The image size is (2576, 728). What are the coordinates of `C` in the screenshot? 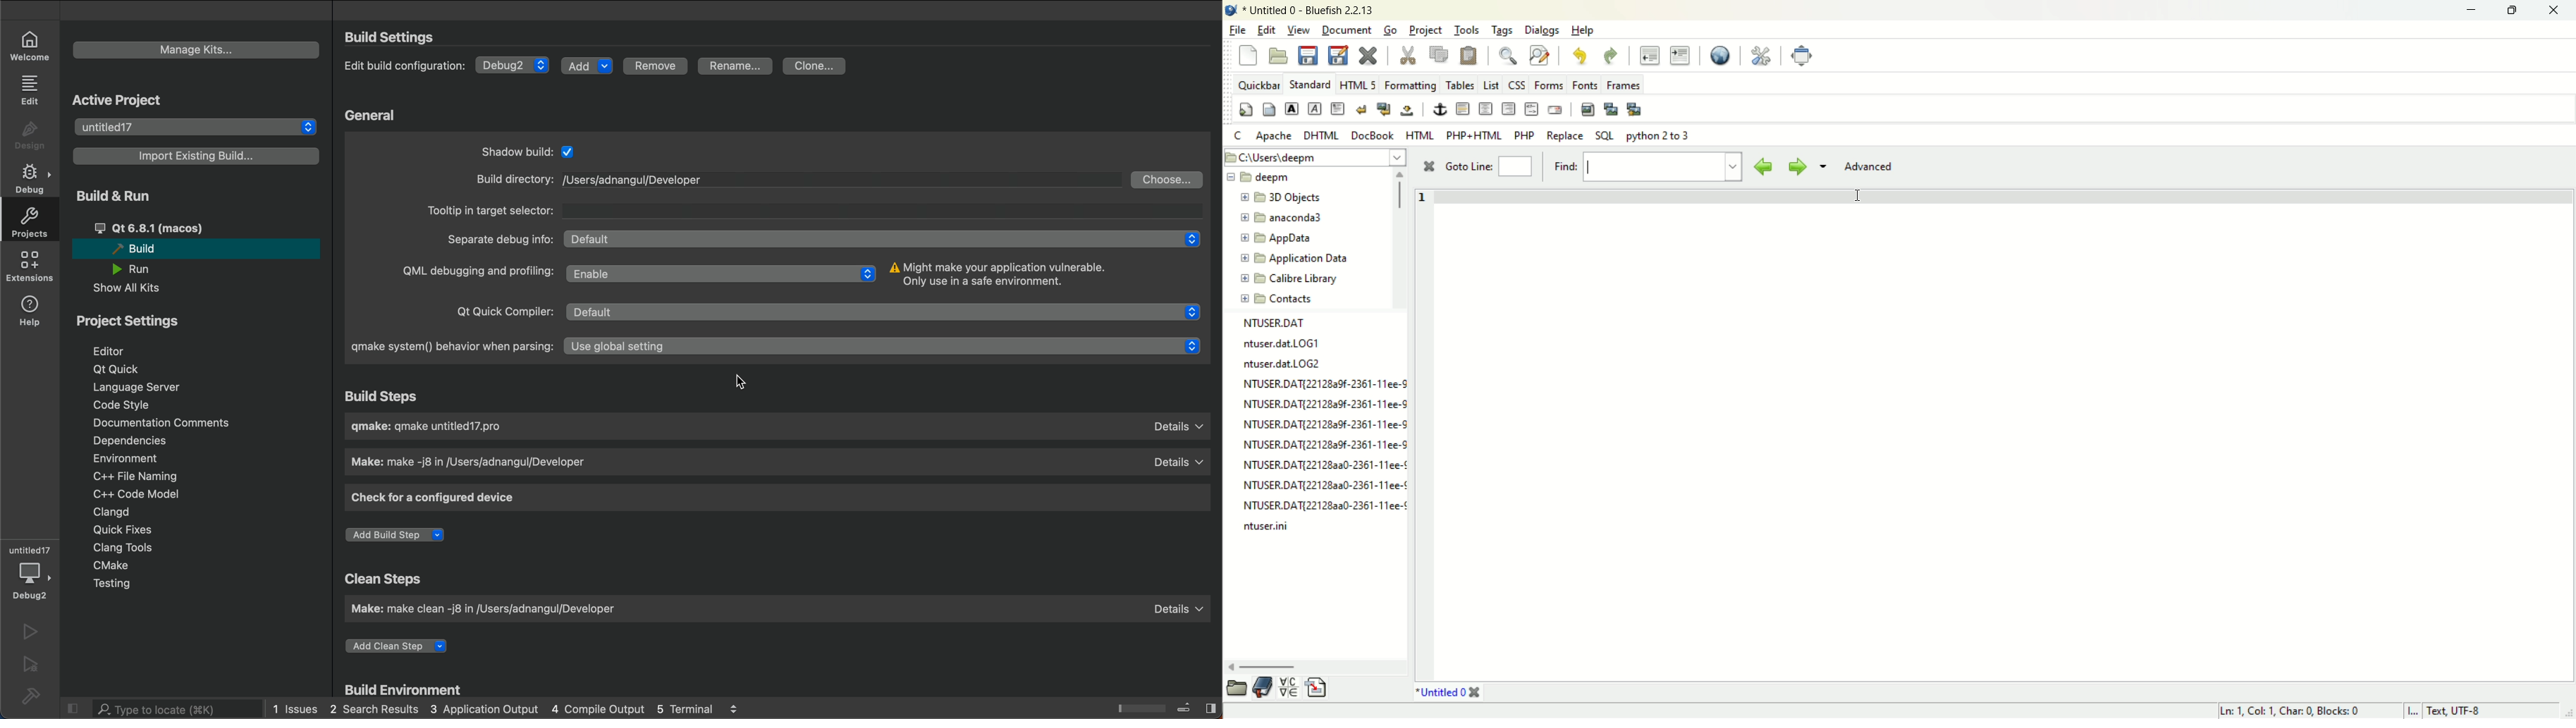 It's located at (1238, 135).